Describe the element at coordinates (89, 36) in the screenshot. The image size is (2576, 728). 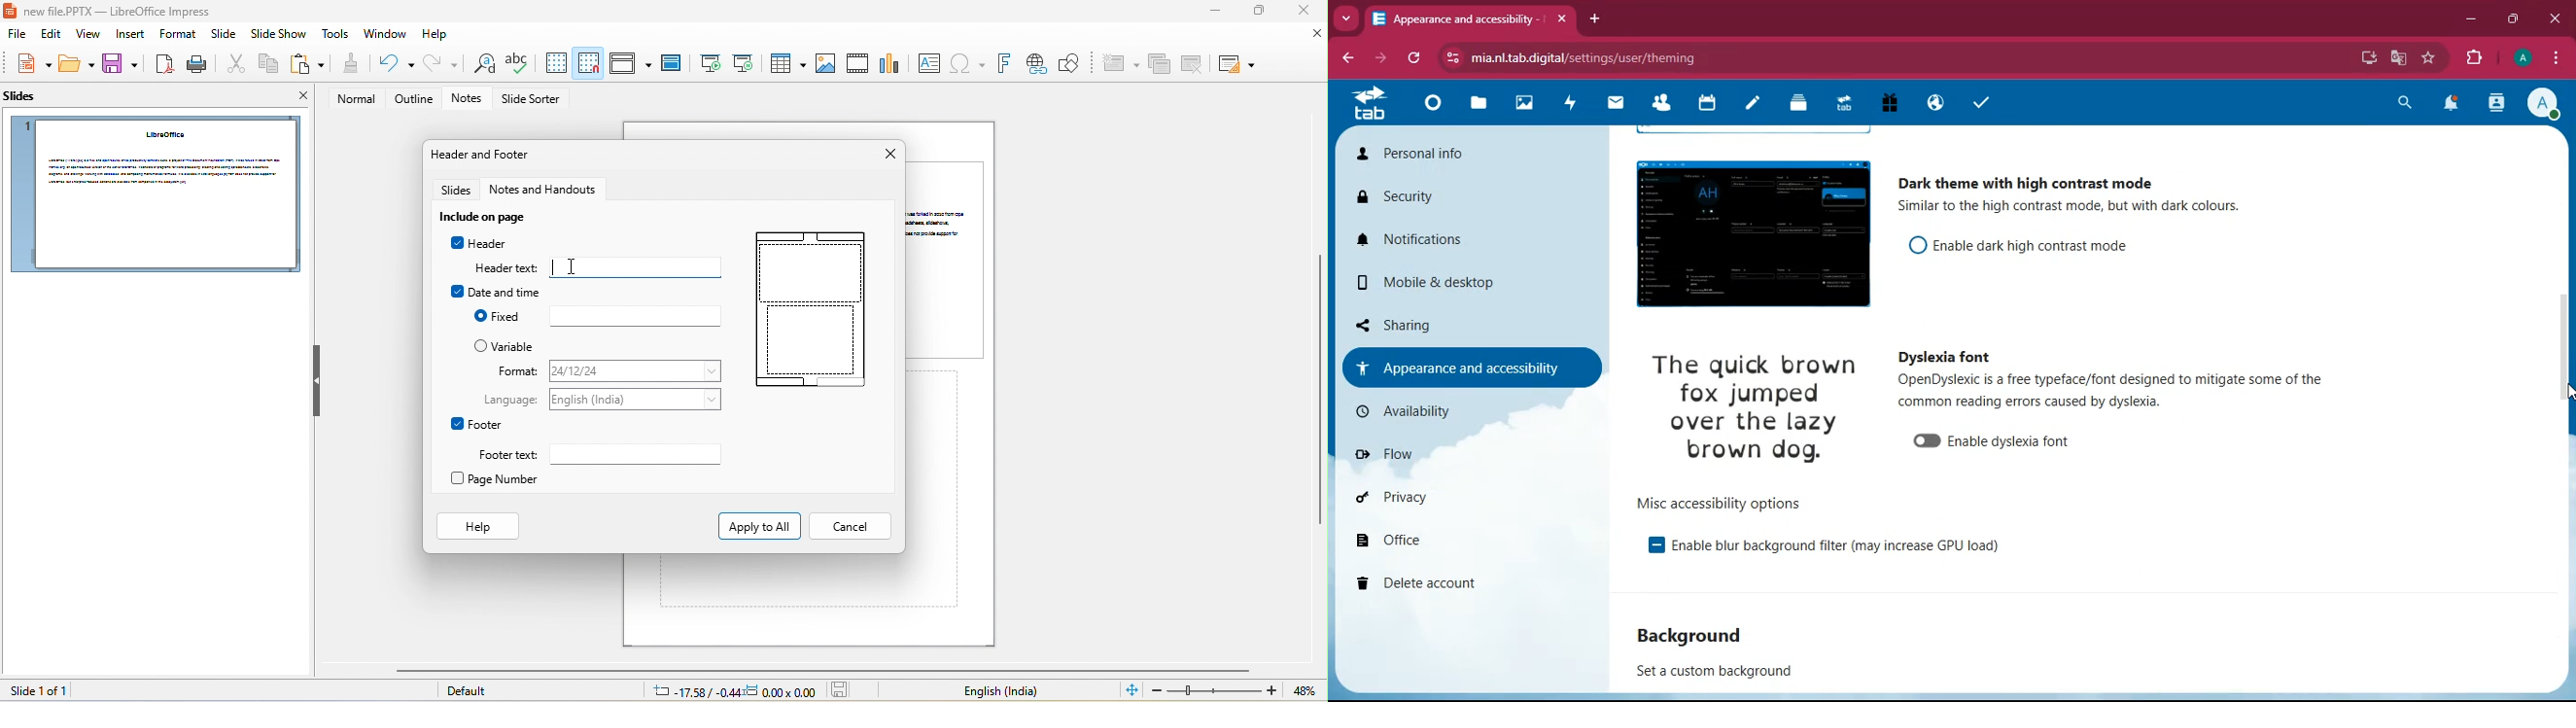
I see `view` at that location.